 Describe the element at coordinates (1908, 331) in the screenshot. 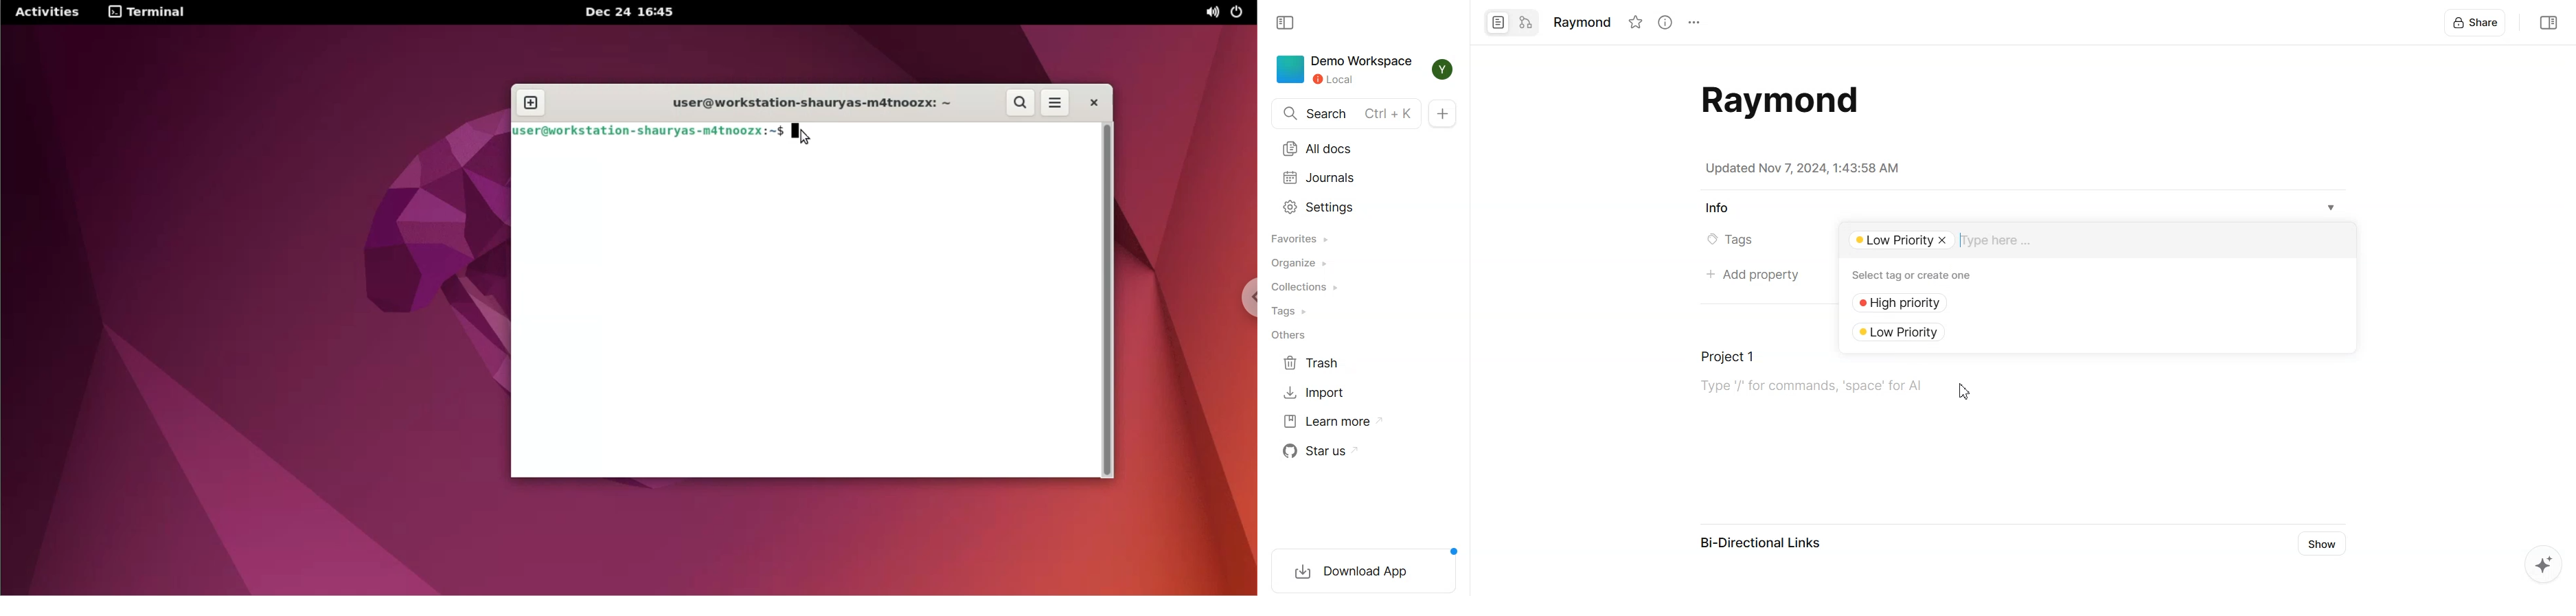

I see `Low Priority tag` at that location.